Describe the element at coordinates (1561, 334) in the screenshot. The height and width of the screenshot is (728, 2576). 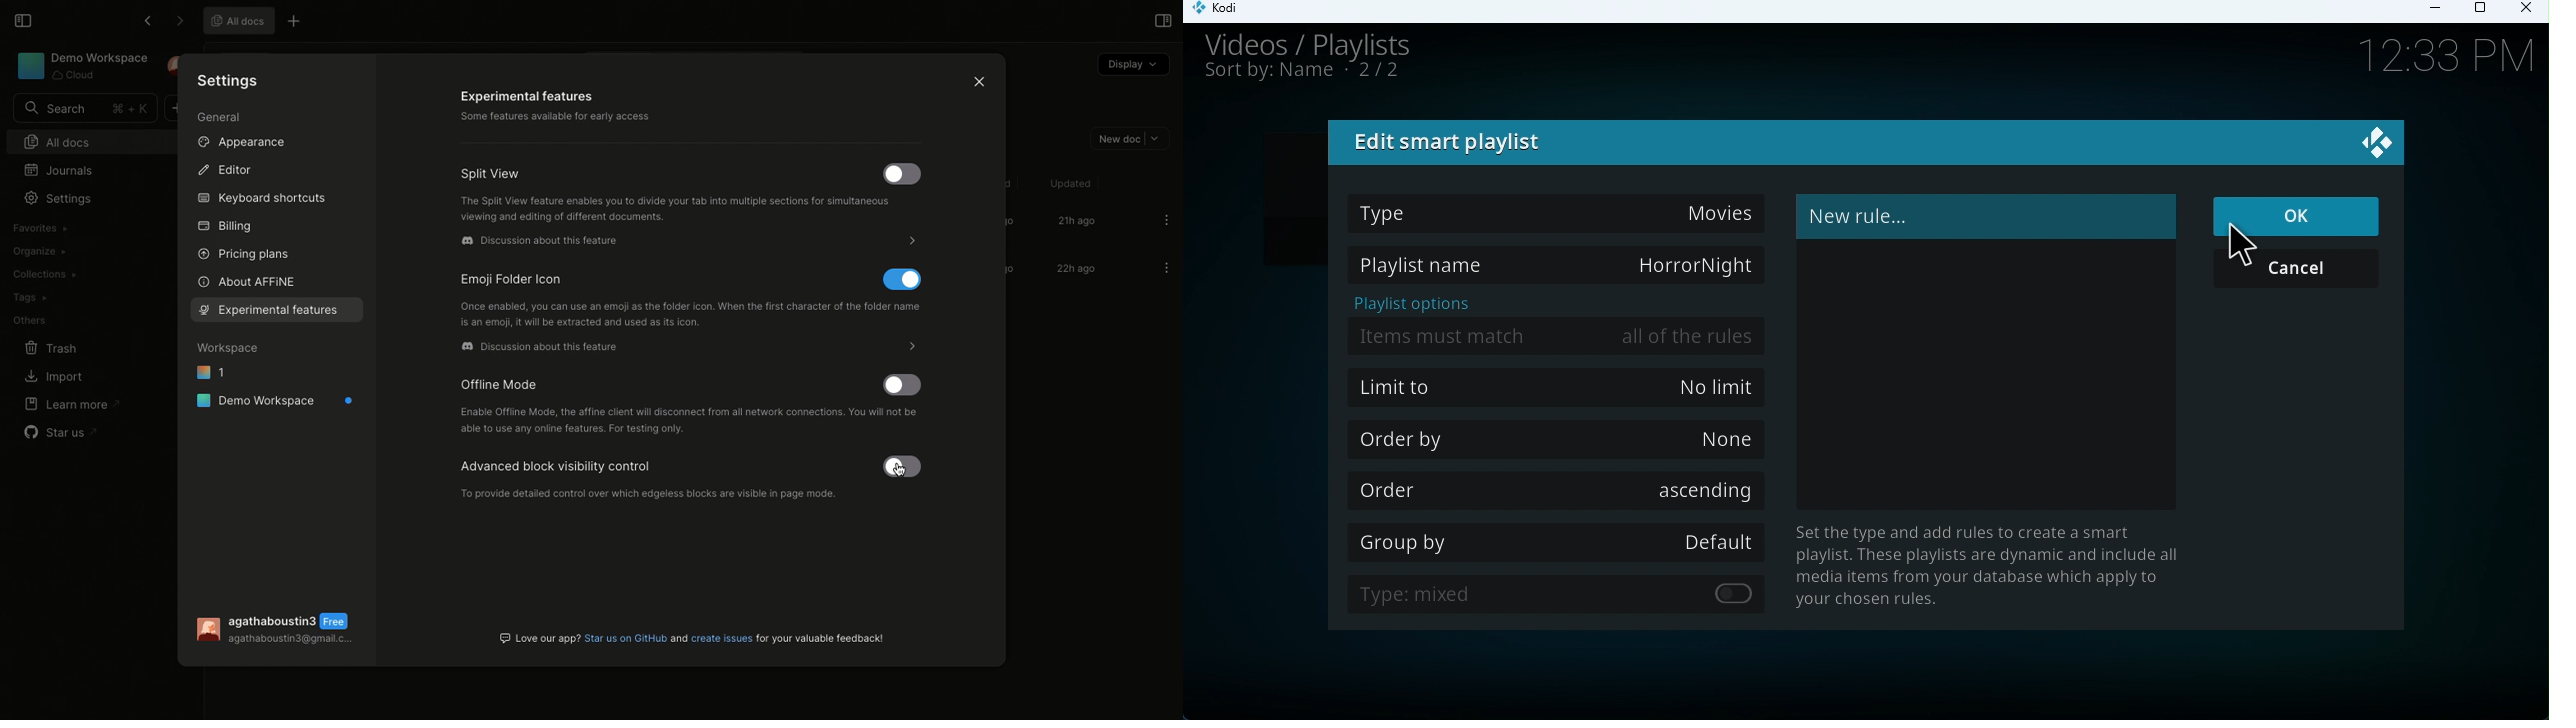
I see `Items much watch` at that location.